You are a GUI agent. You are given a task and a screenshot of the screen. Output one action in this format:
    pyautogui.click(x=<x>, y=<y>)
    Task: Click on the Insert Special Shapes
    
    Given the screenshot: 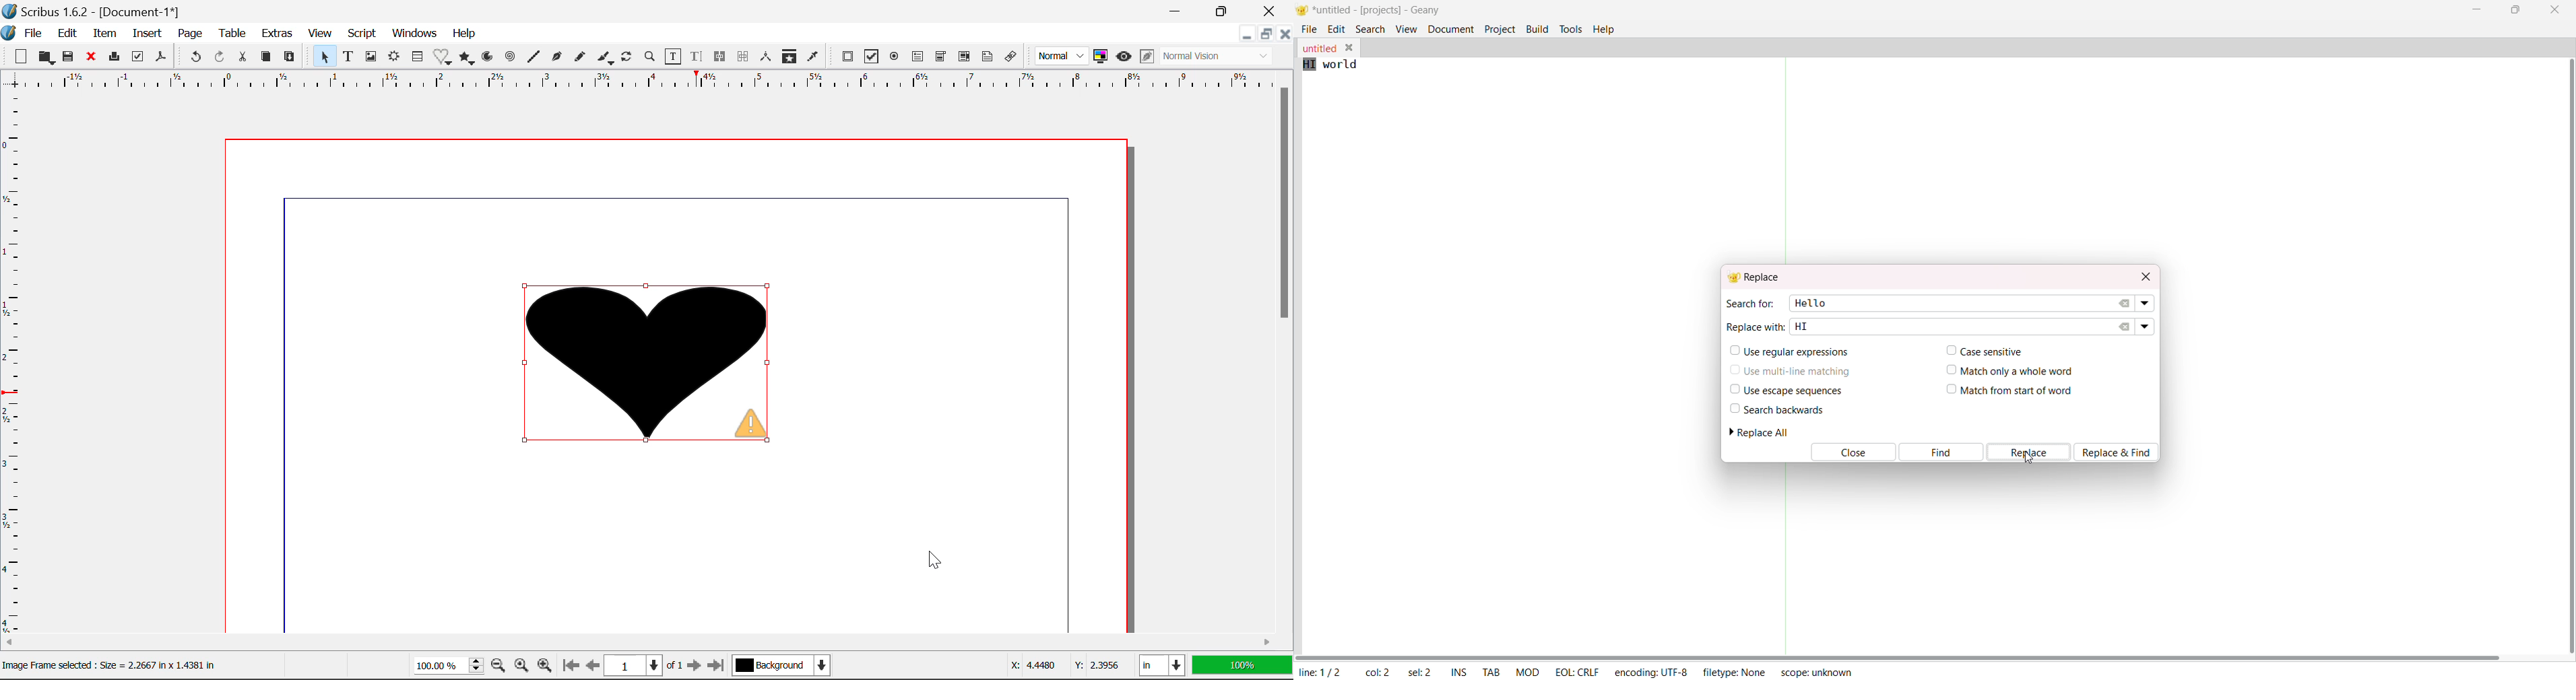 What is the action you would take?
    pyautogui.click(x=443, y=58)
    